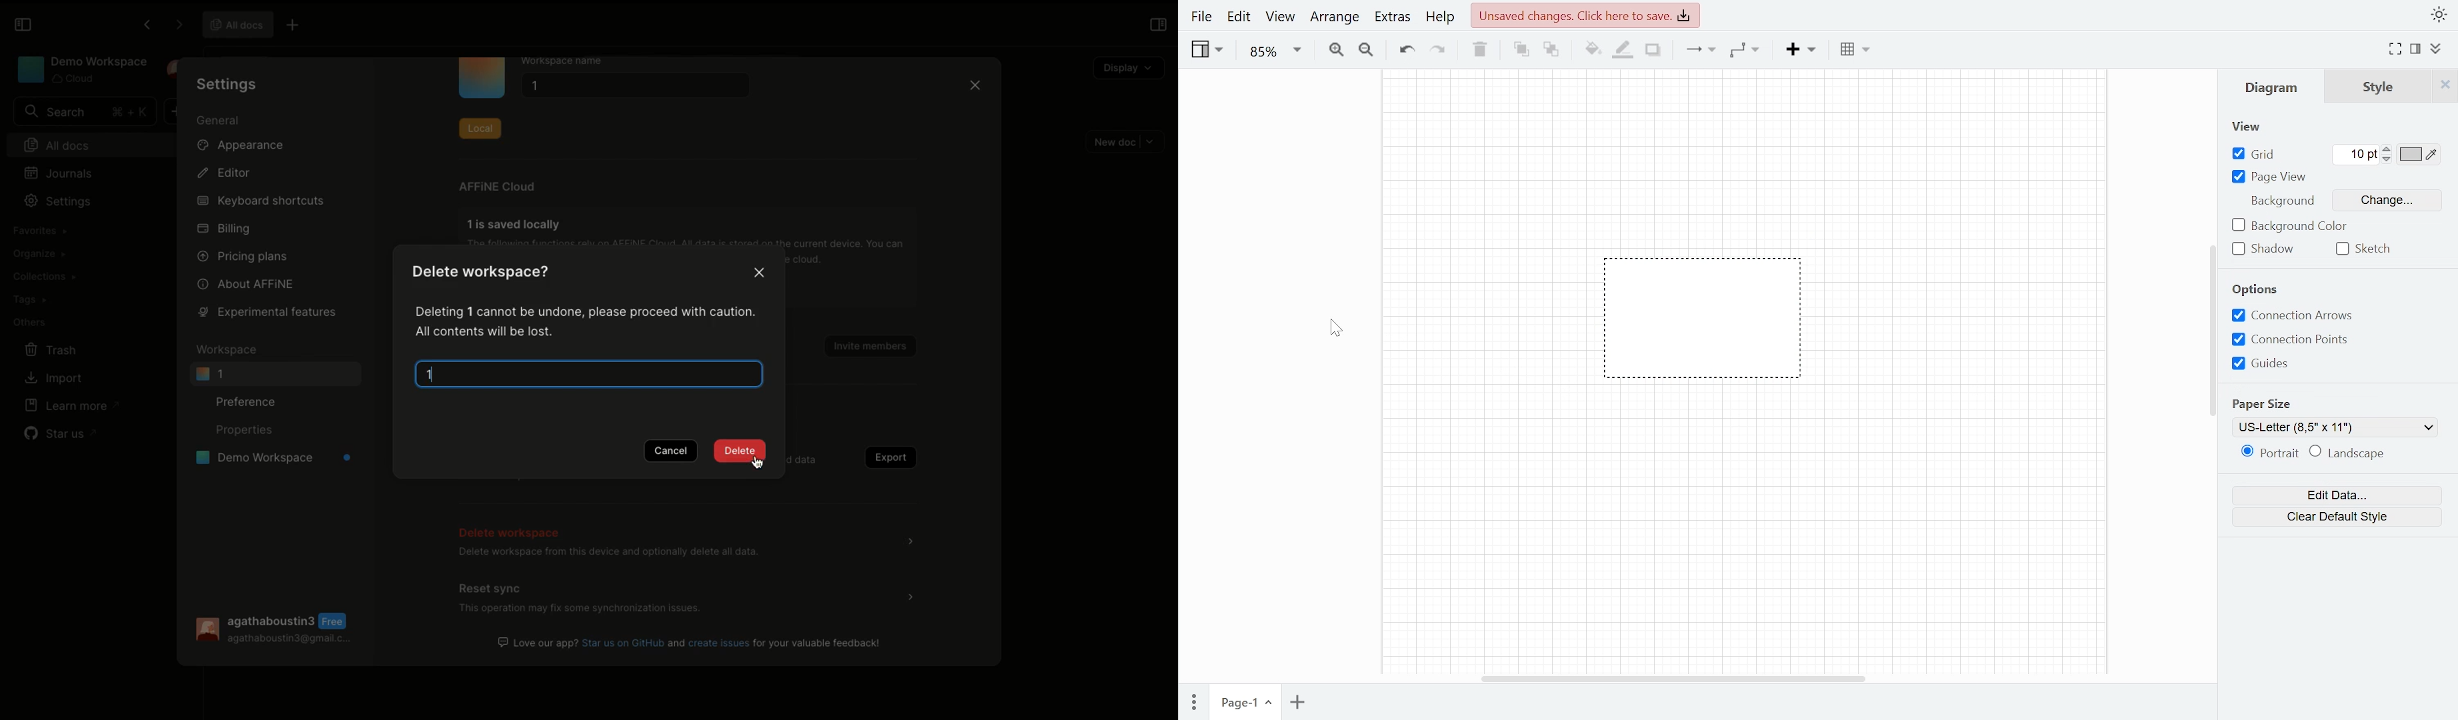  What do you see at coordinates (2370, 200) in the screenshot?
I see `change` at bounding box center [2370, 200].